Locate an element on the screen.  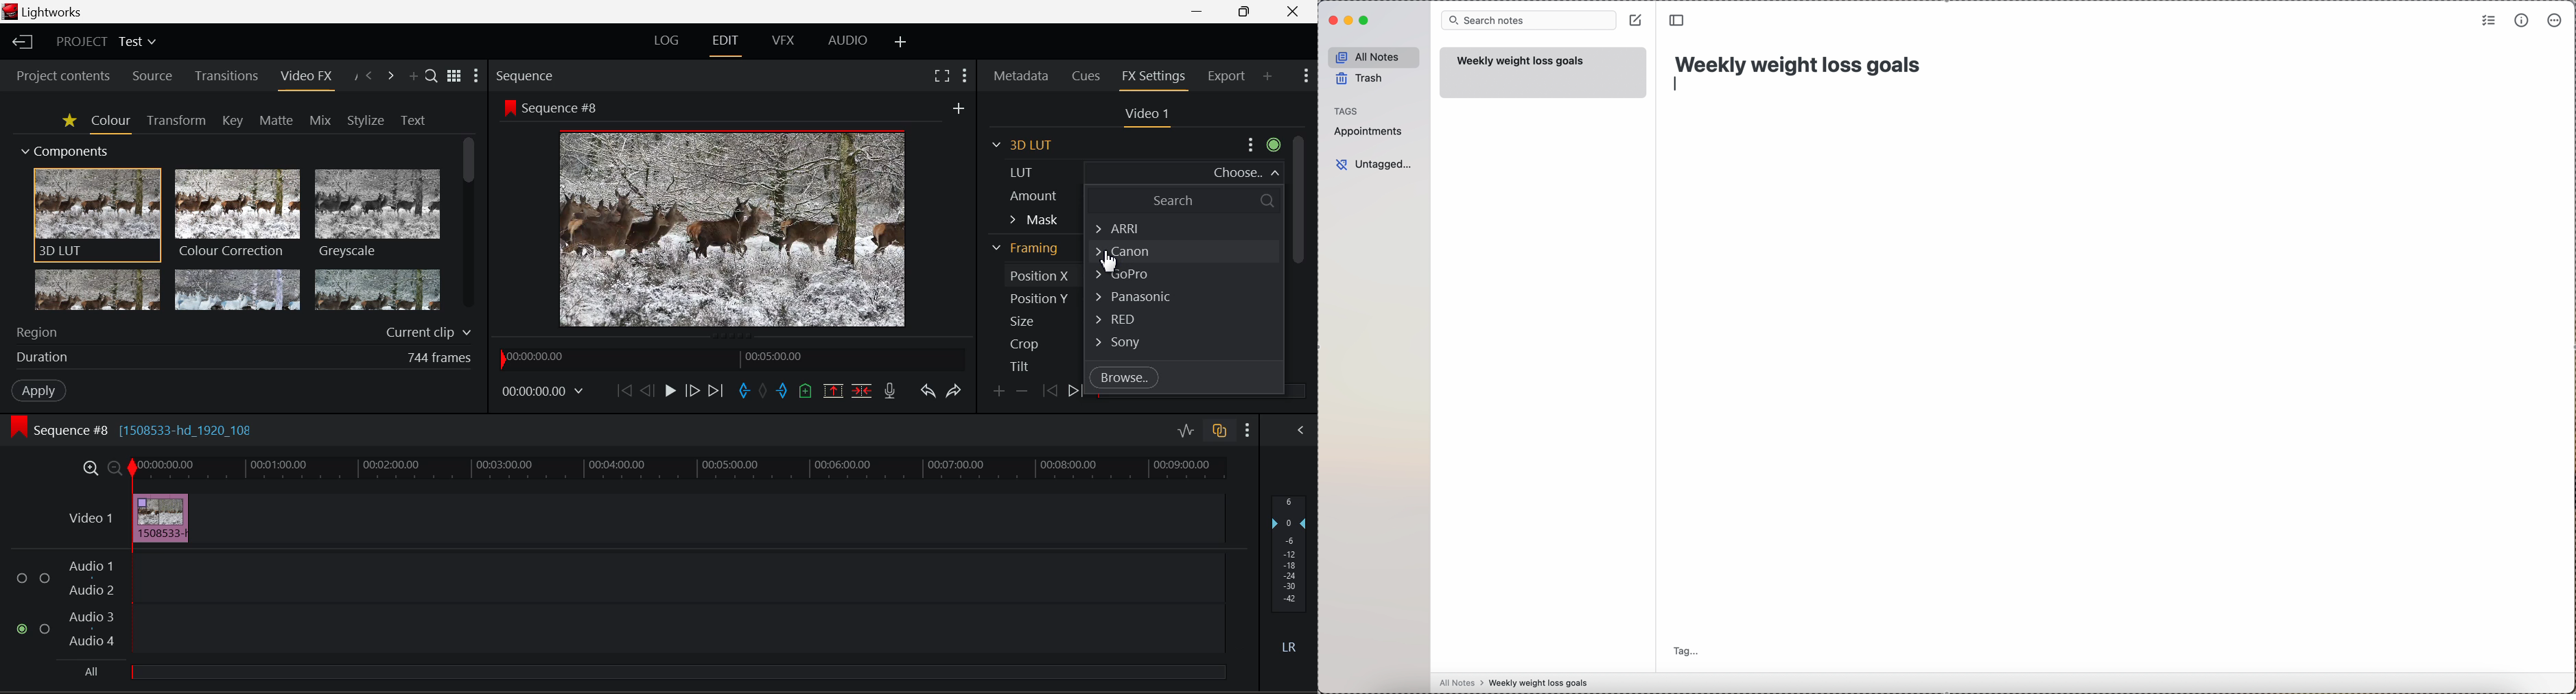
To End is located at coordinates (716, 393).